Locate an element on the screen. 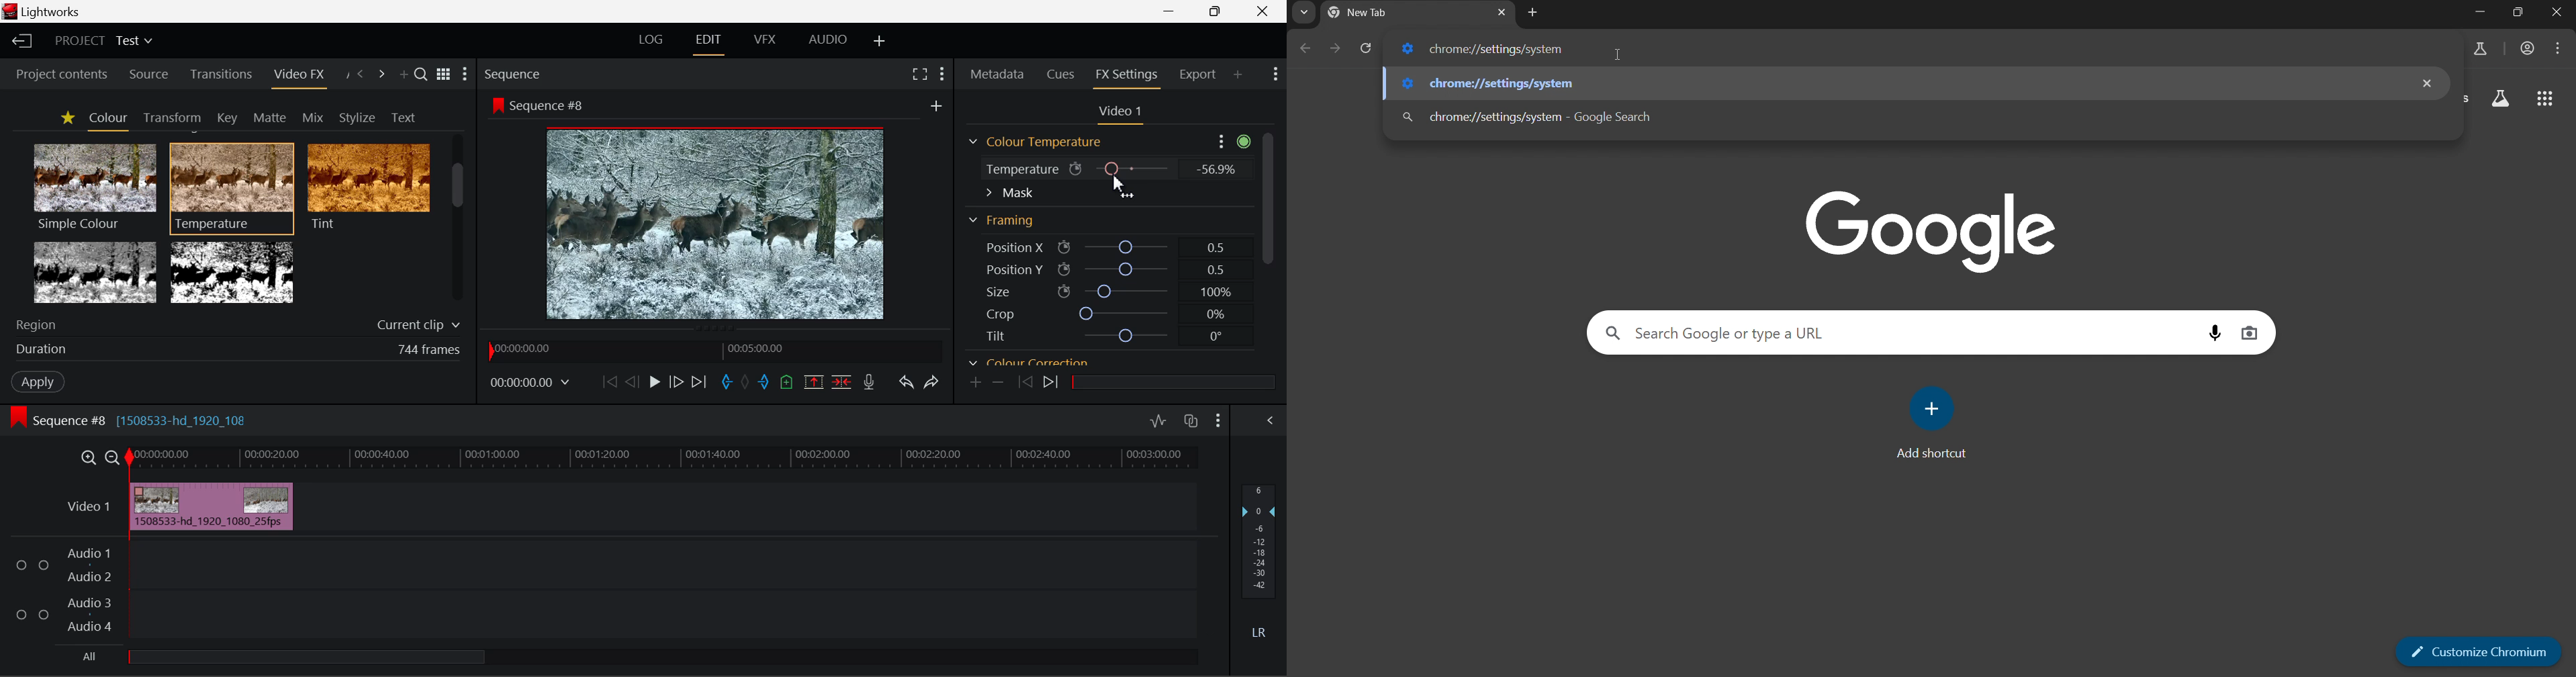 The height and width of the screenshot is (700, 2576). LOG Layout is located at coordinates (653, 39).